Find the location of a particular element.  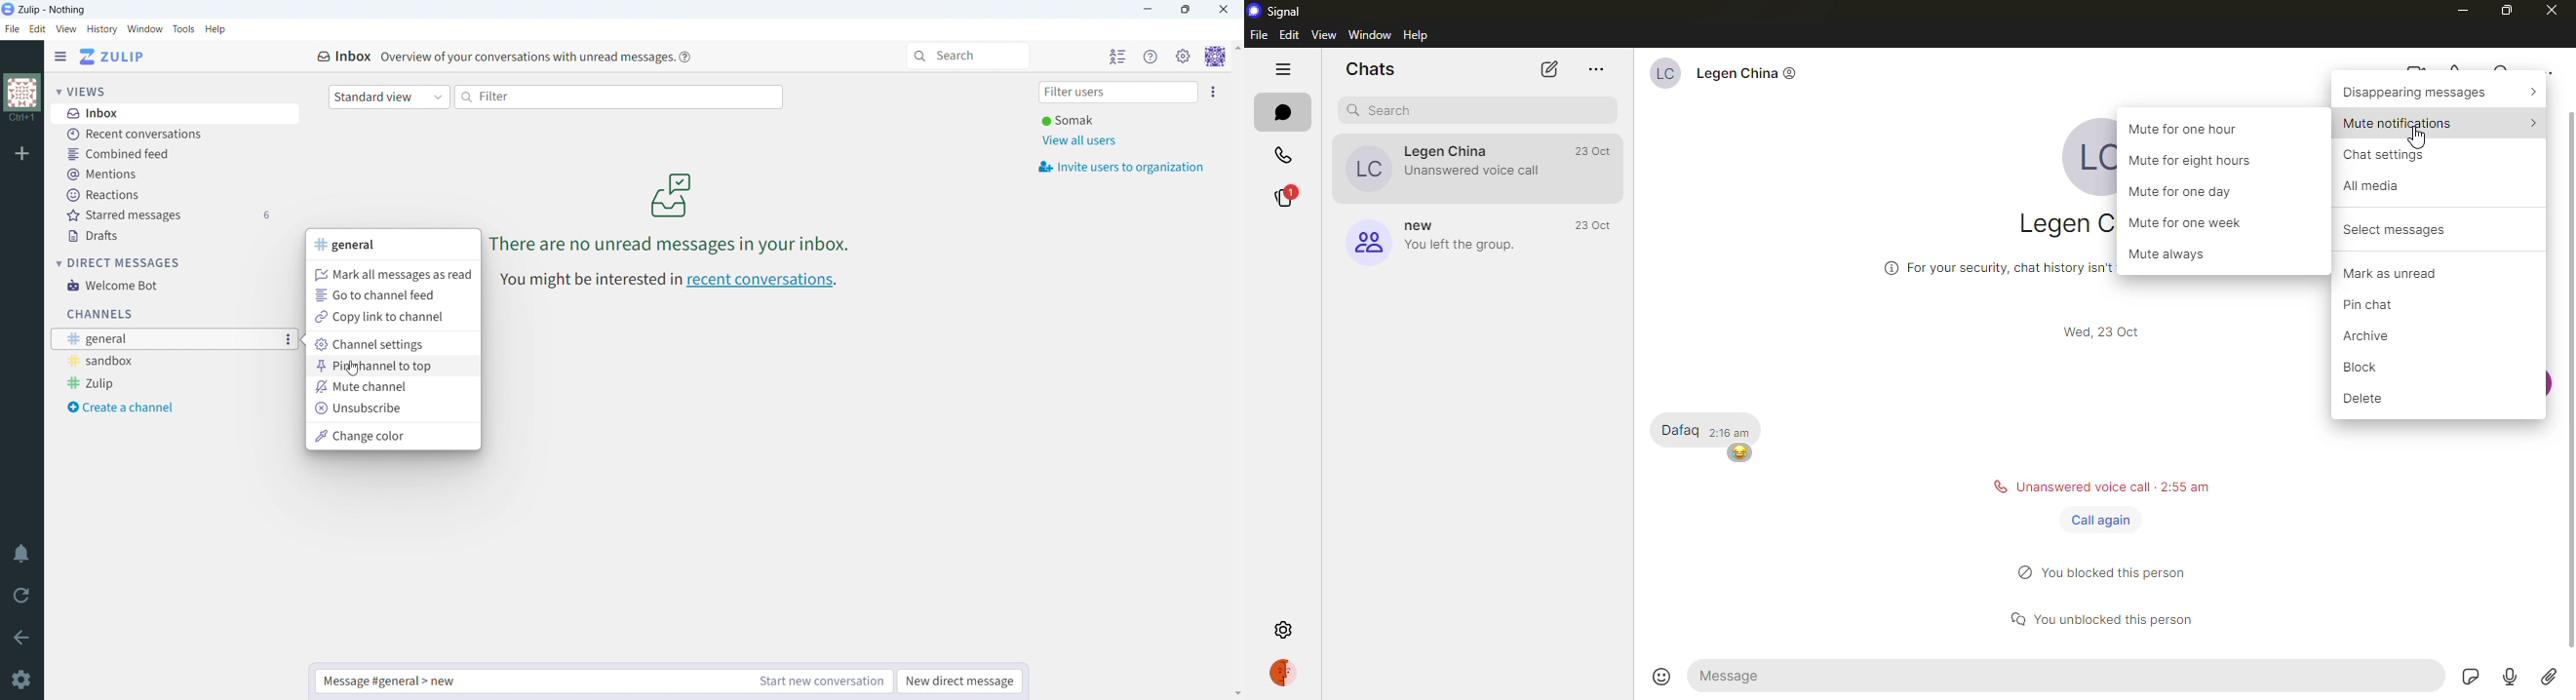

user online is located at coordinates (1068, 121).